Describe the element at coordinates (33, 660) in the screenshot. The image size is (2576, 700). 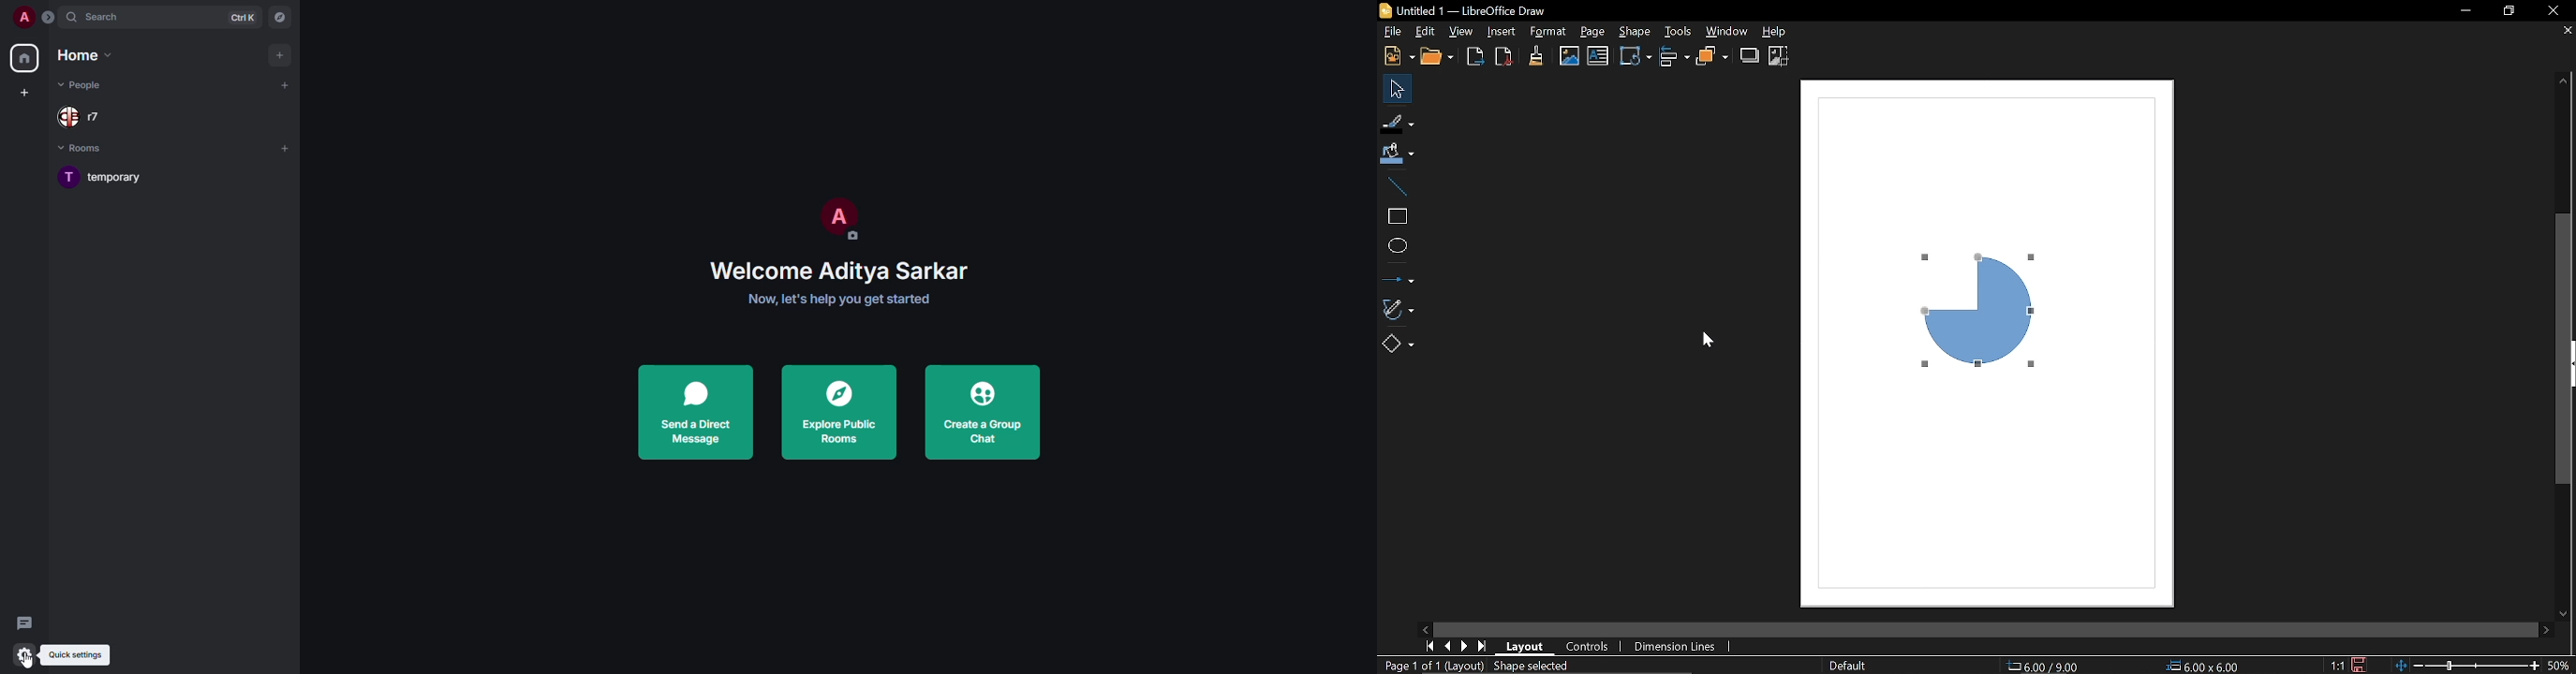
I see `cursor` at that location.